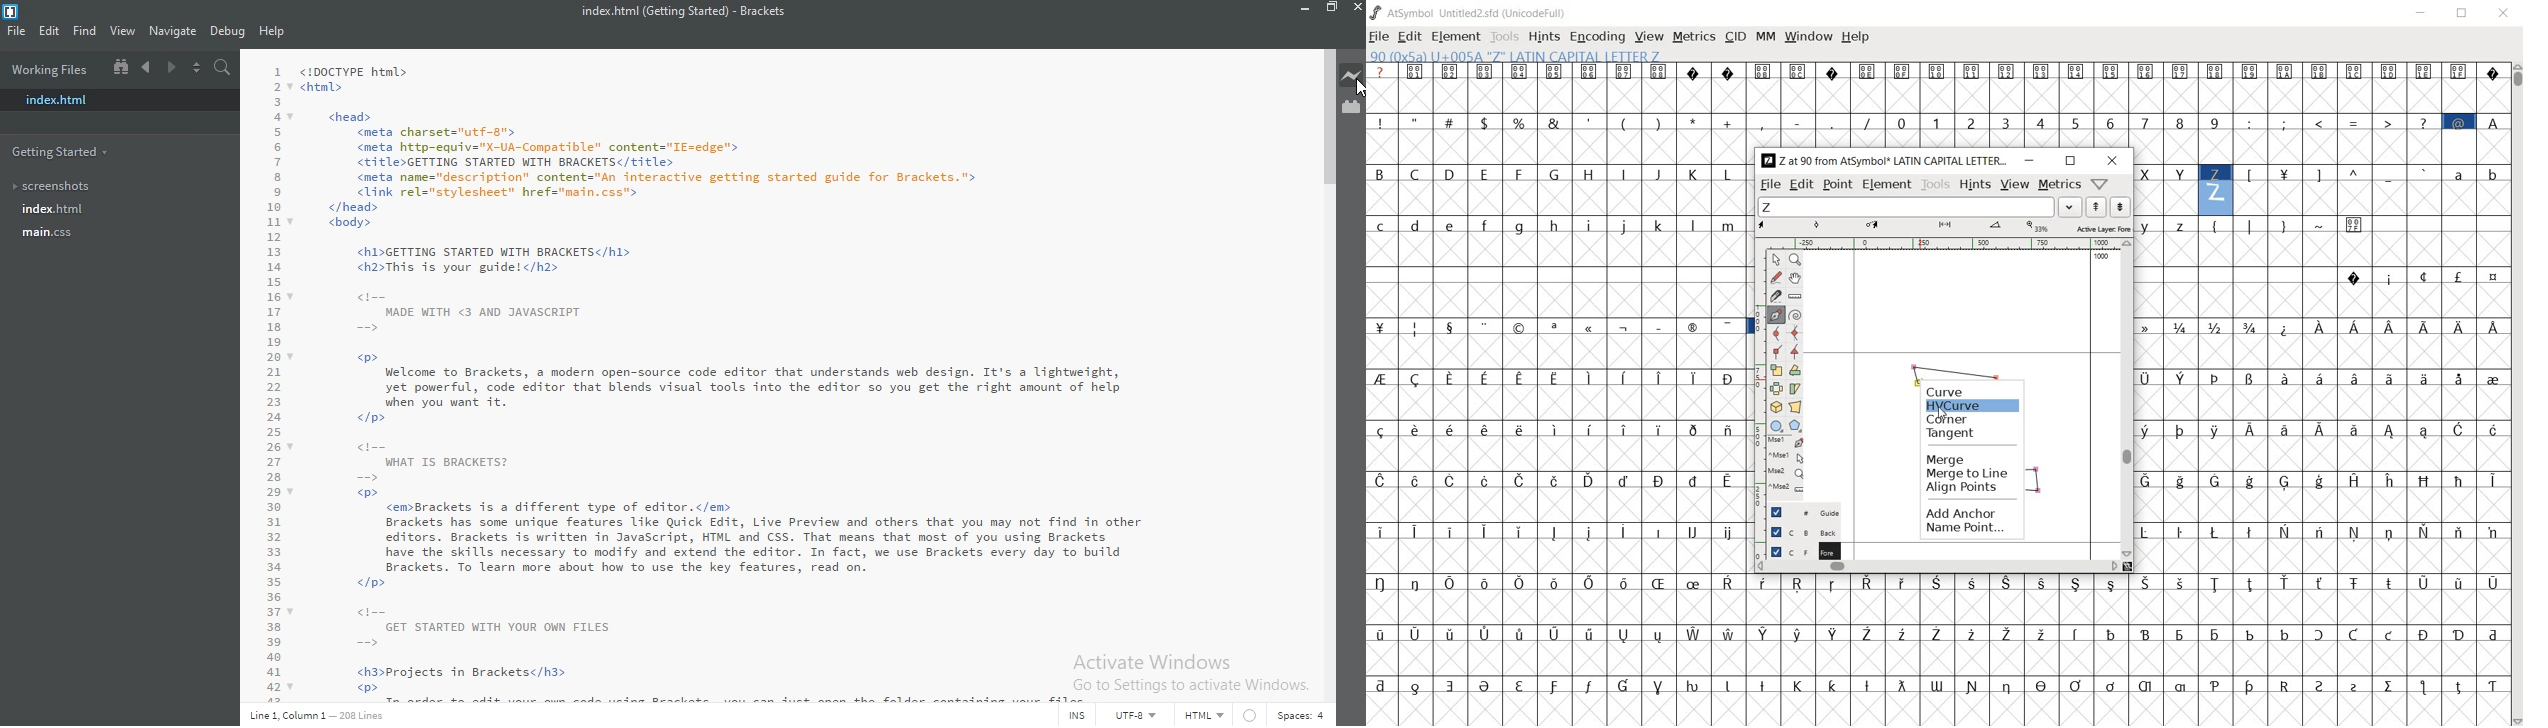 Image resolution: width=2548 pixels, height=728 pixels. Describe the element at coordinates (1936, 185) in the screenshot. I see `tools` at that location.